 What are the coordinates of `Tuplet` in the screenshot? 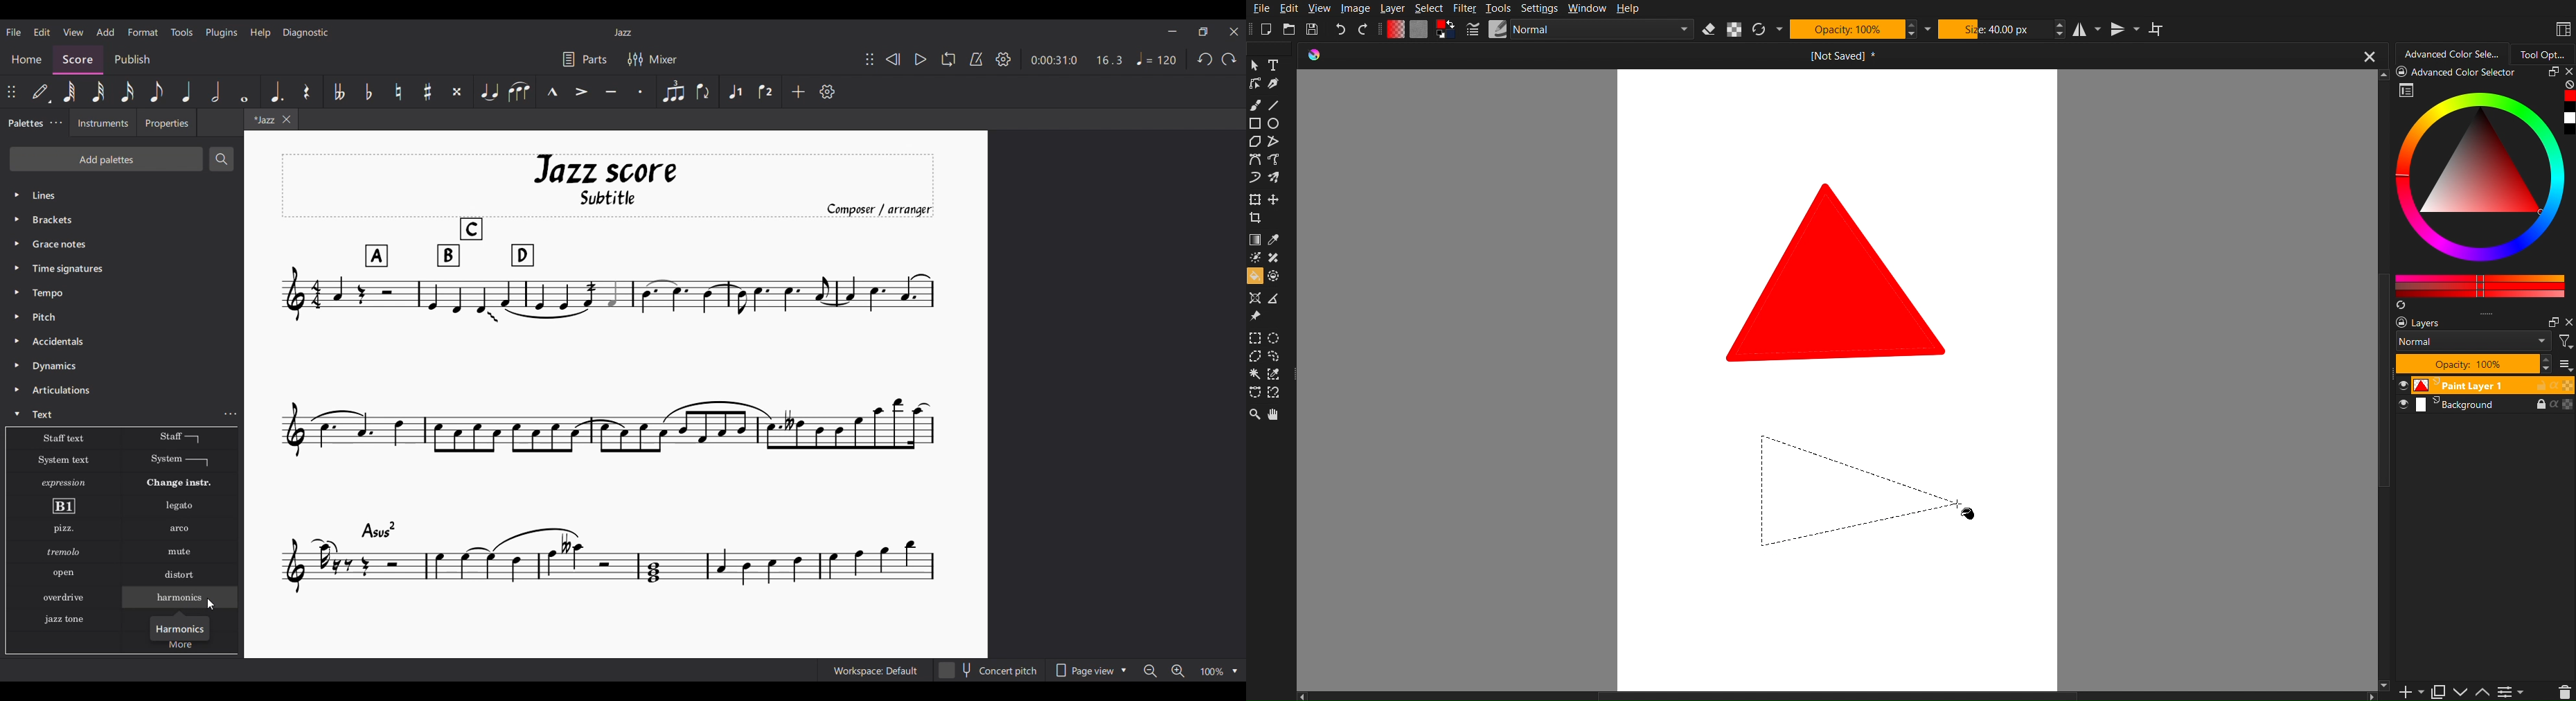 It's located at (673, 92).